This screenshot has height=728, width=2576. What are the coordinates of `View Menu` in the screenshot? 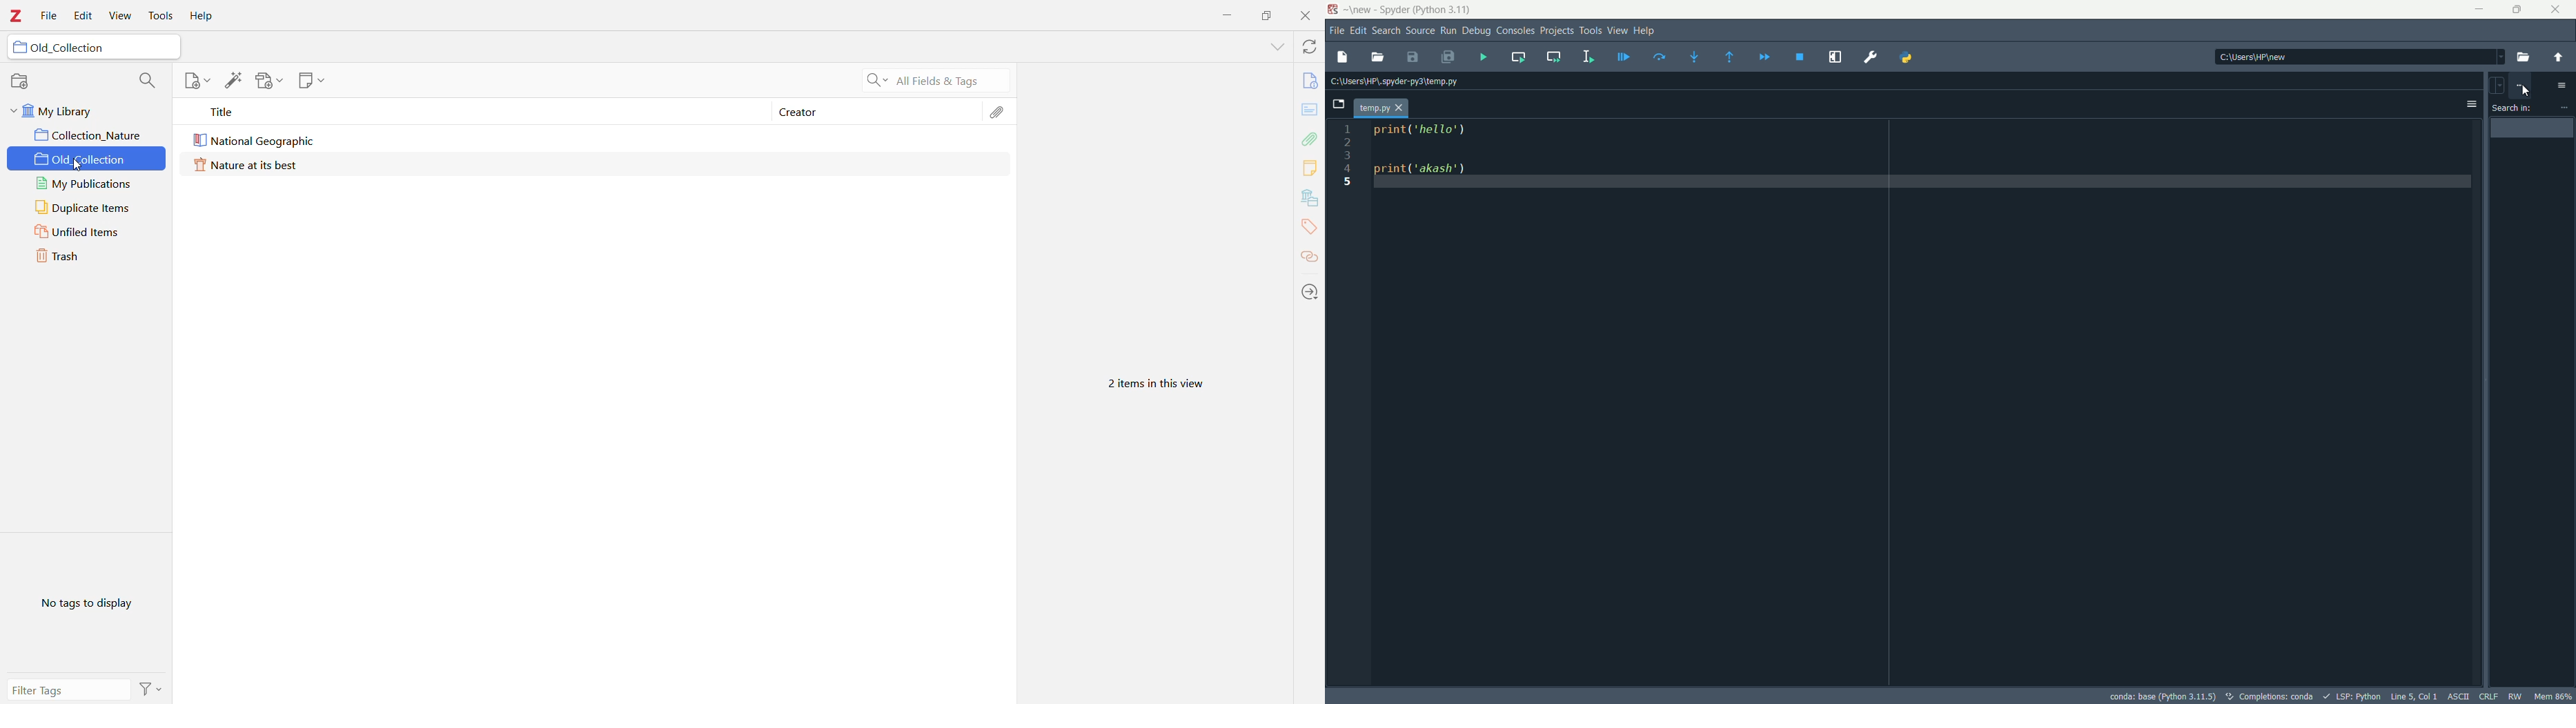 It's located at (1616, 30).